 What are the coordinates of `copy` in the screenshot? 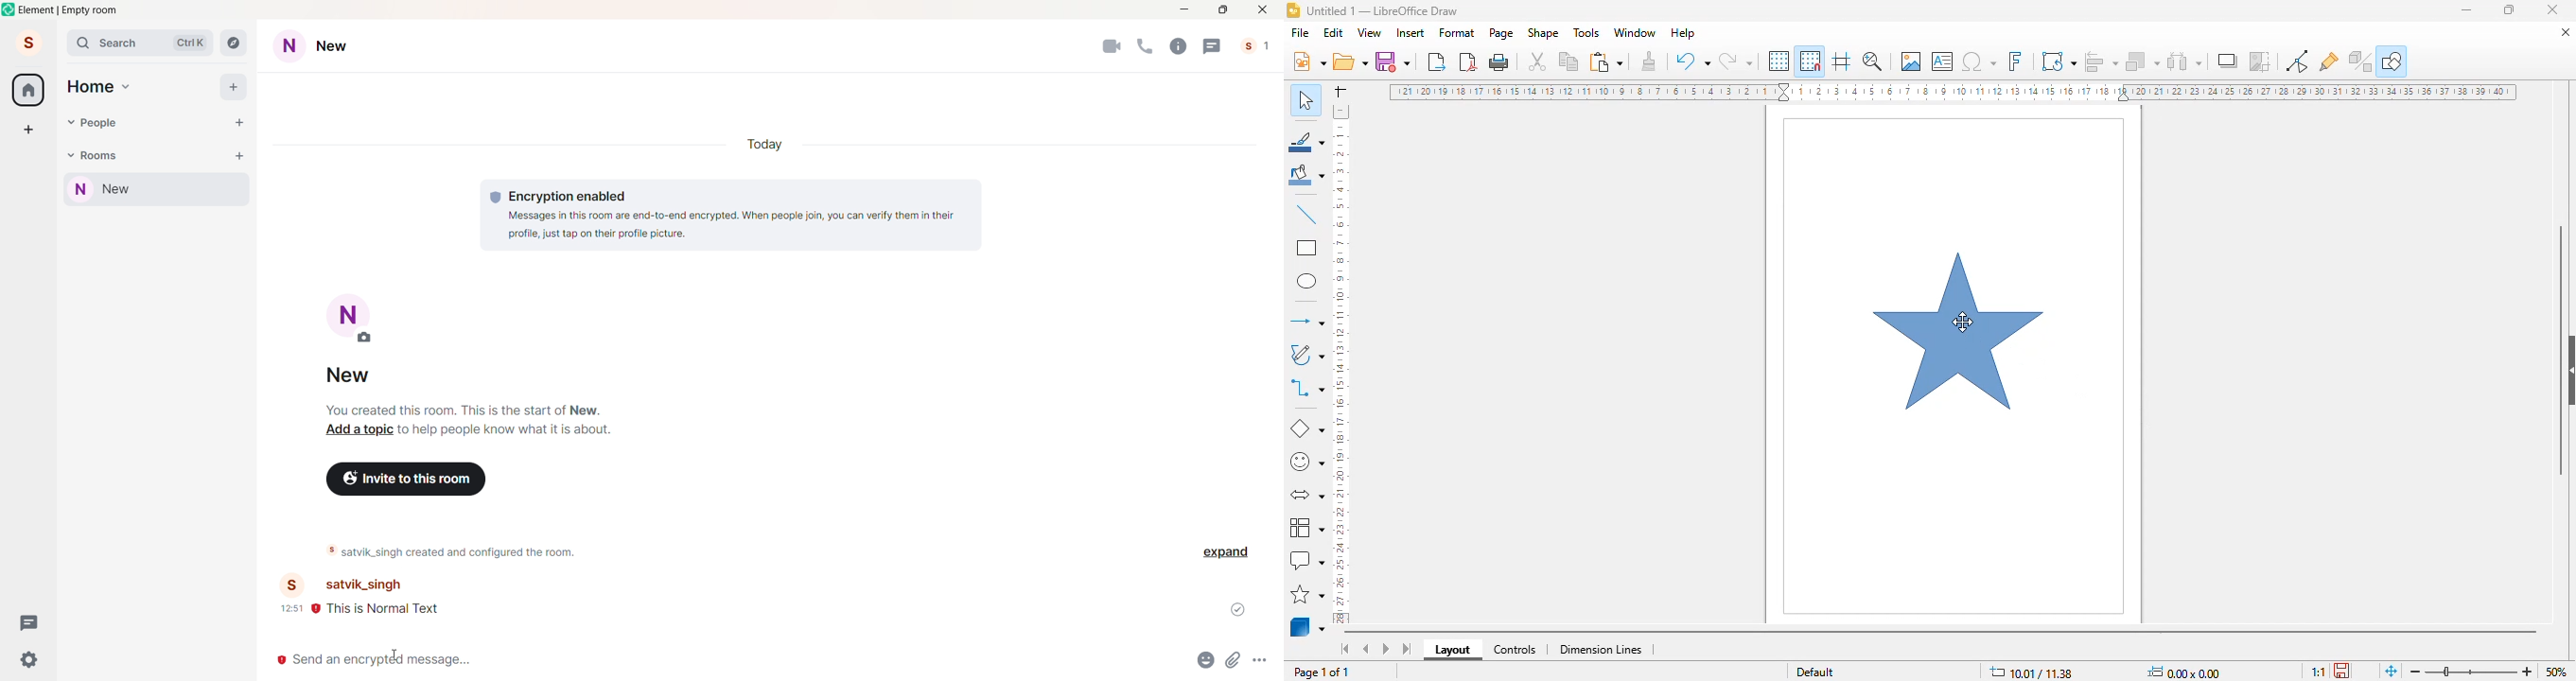 It's located at (1569, 61).